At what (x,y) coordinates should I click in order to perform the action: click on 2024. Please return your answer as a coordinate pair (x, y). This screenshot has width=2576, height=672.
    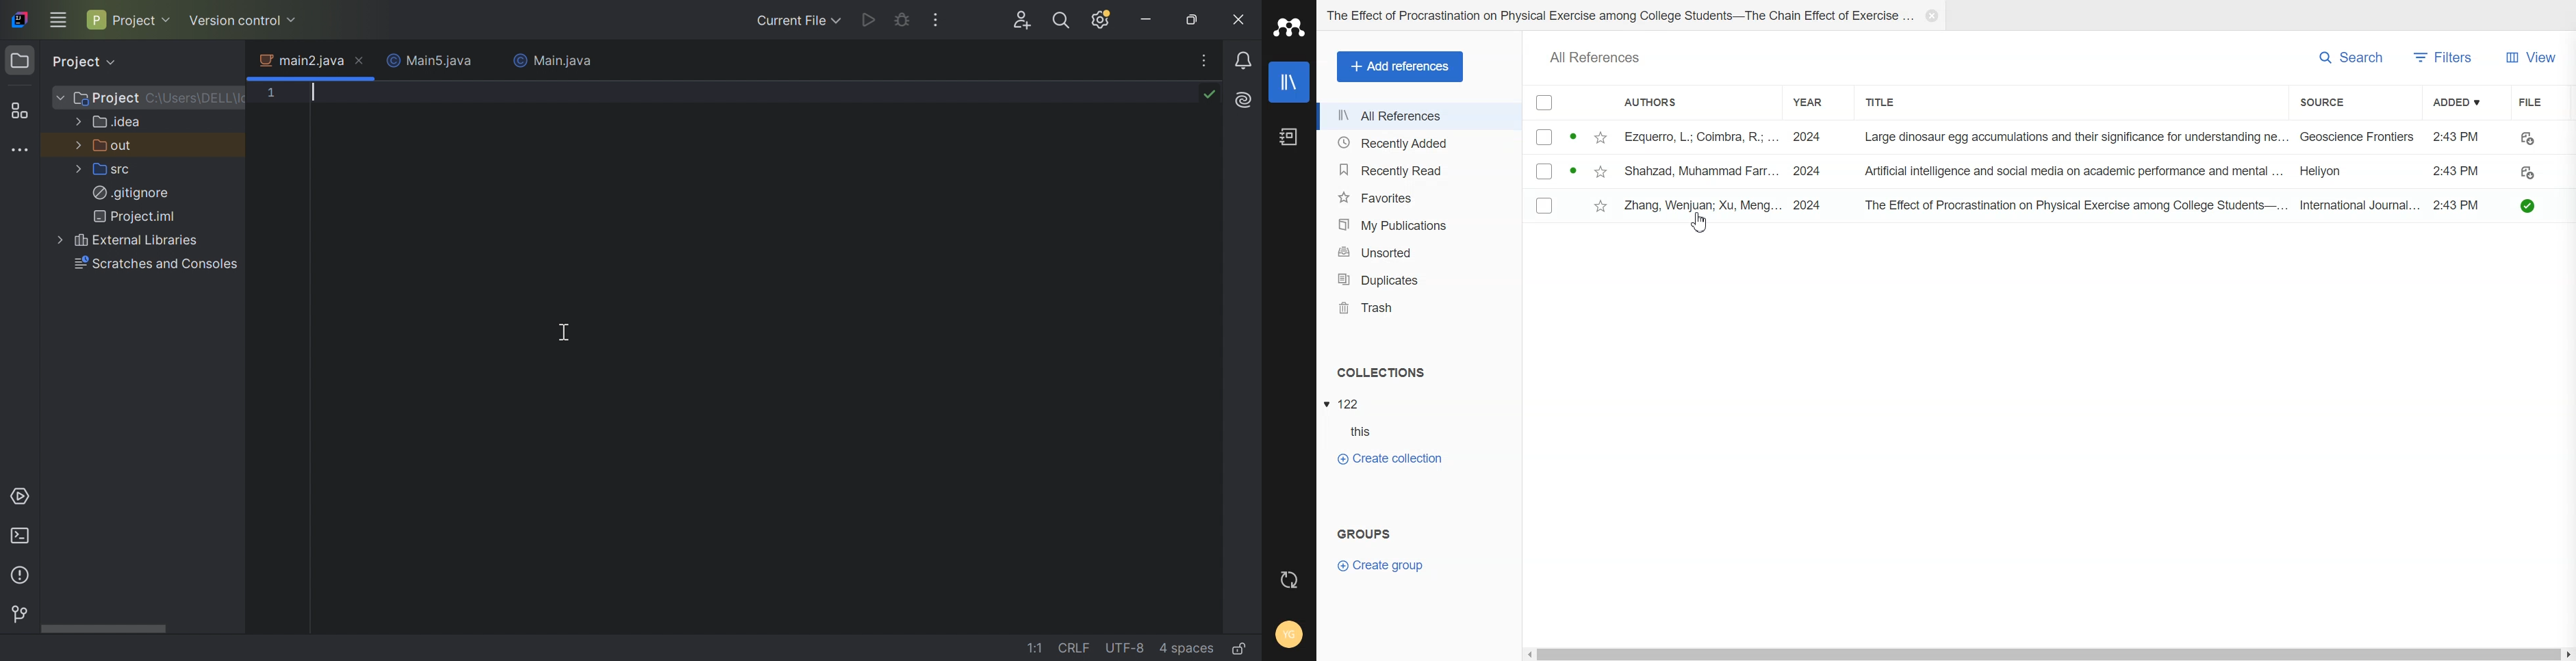
    Looking at the image, I should click on (1807, 135).